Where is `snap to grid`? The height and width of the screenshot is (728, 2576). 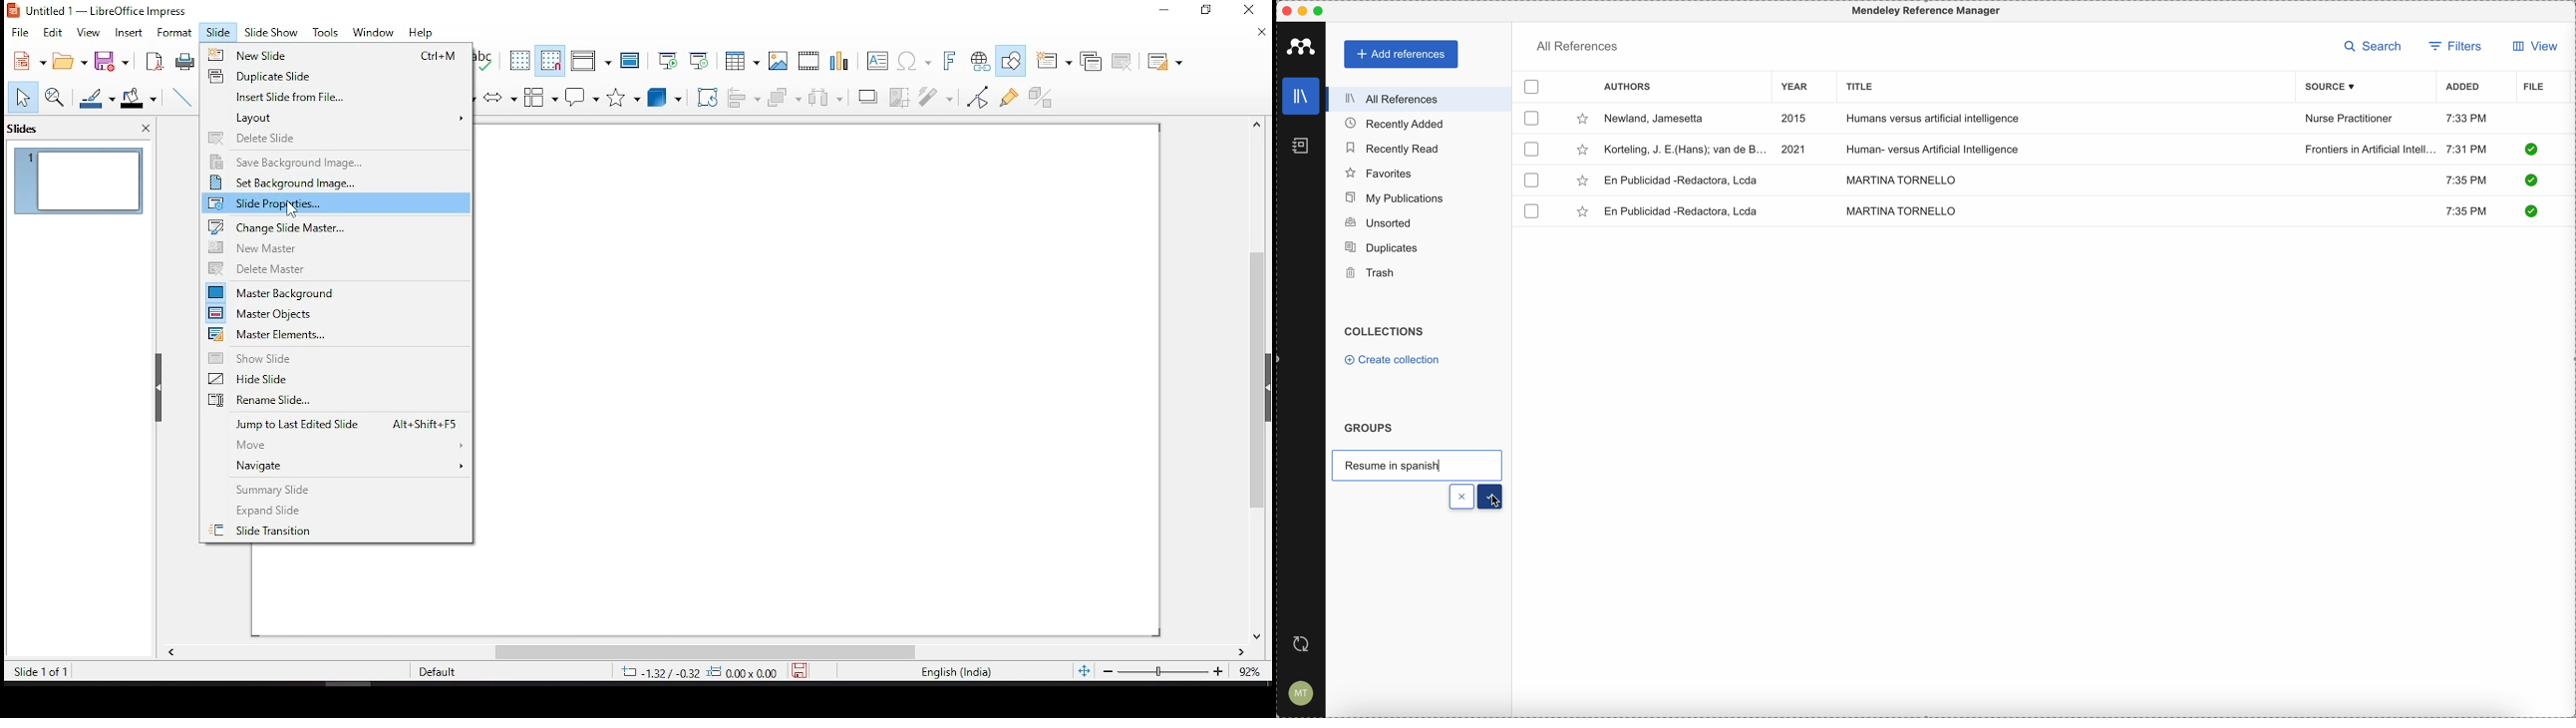 snap to grid is located at coordinates (553, 60).